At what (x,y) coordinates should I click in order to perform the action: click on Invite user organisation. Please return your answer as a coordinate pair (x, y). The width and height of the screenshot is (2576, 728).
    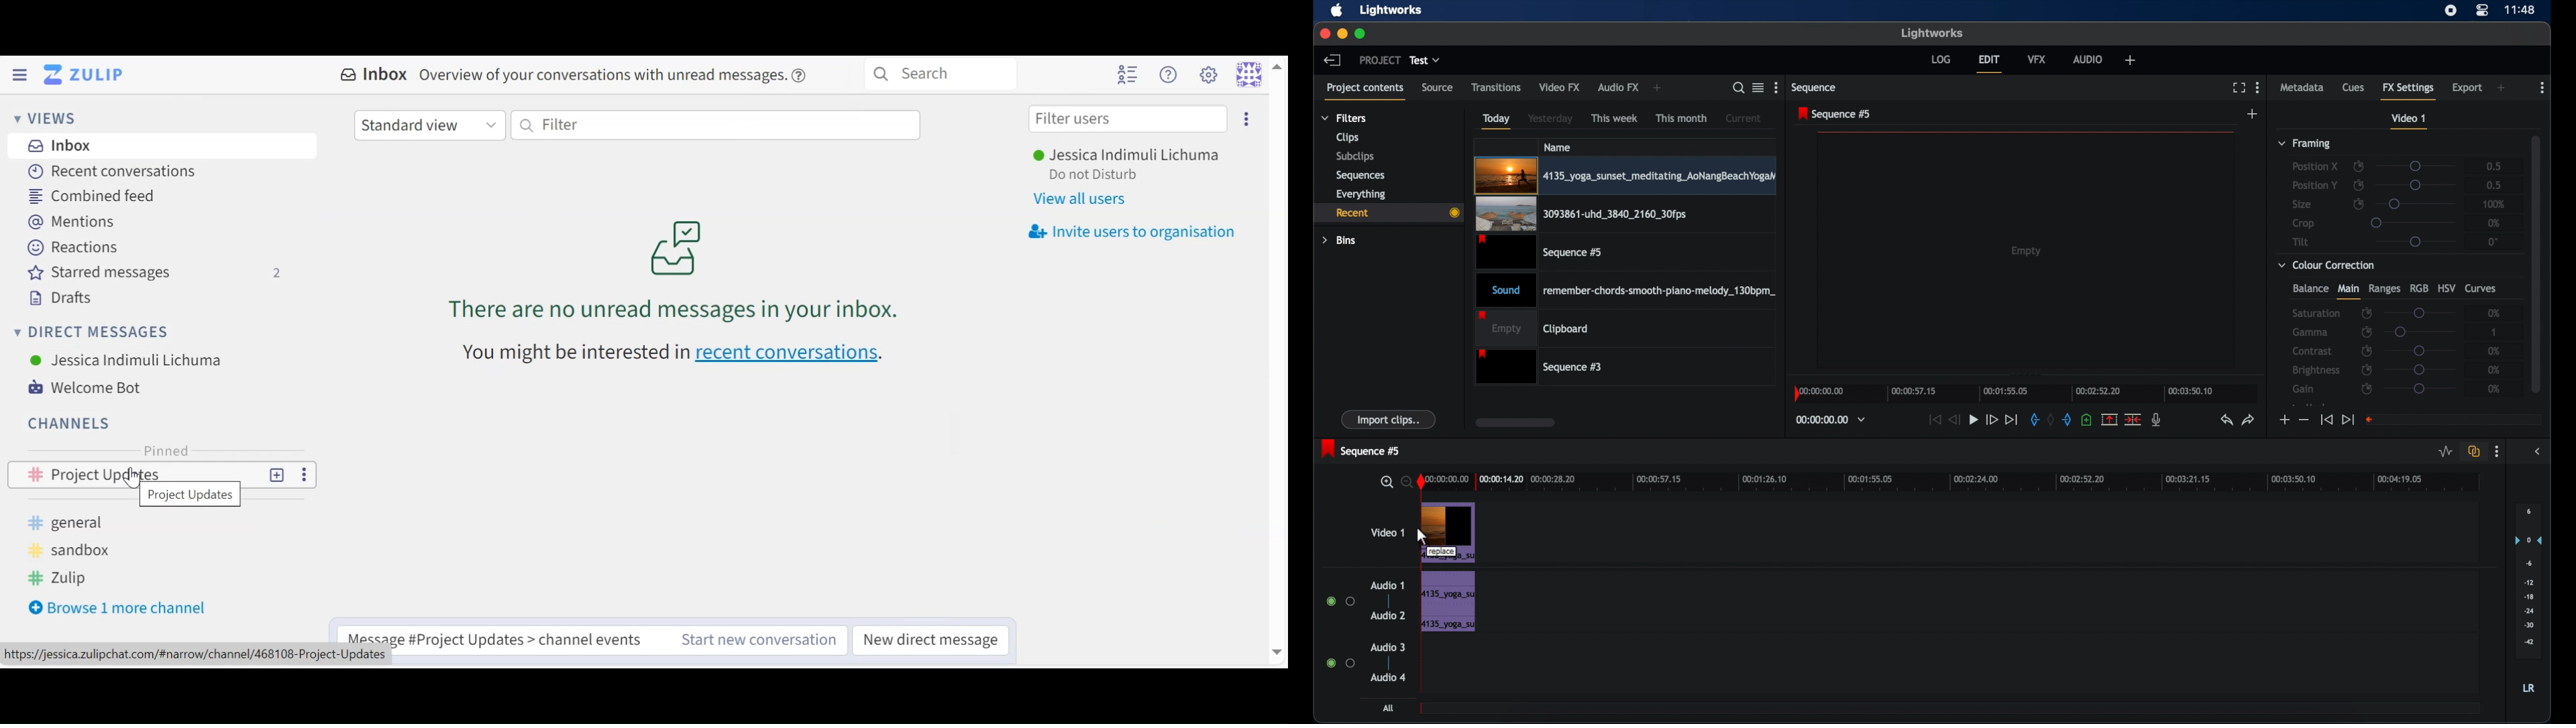
    Looking at the image, I should click on (1134, 231).